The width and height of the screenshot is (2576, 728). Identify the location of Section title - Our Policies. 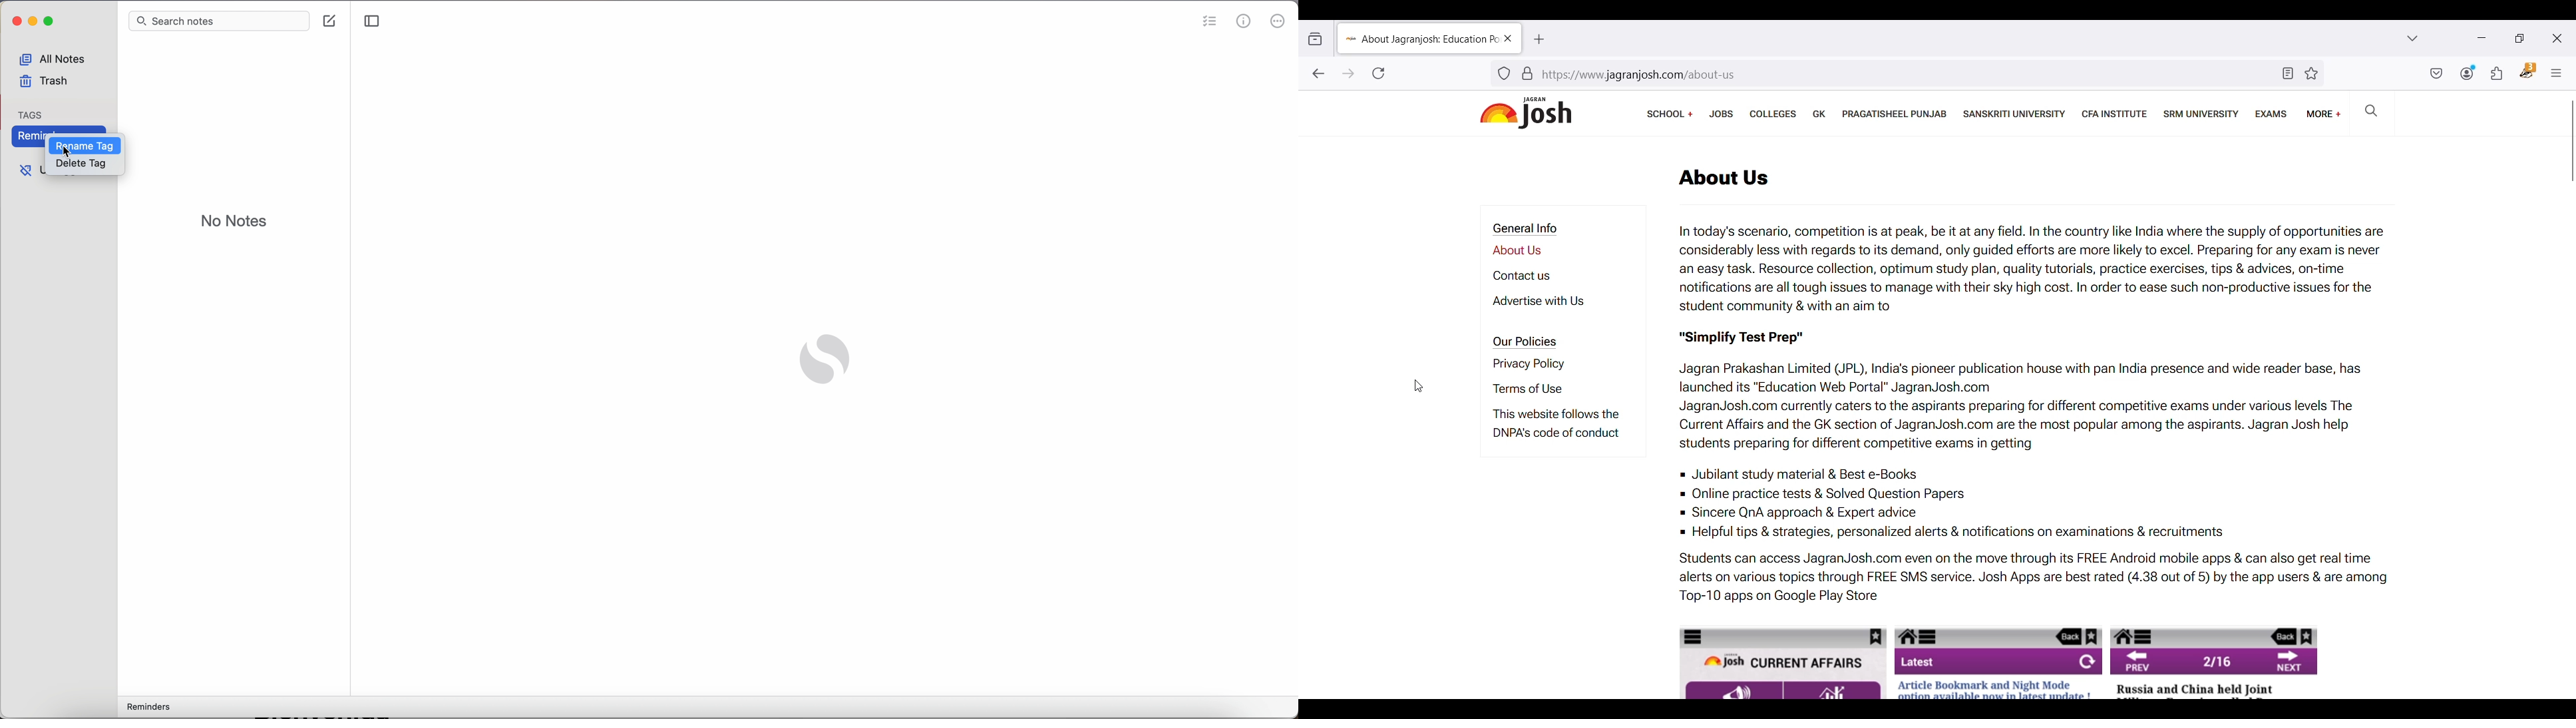
(1525, 342).